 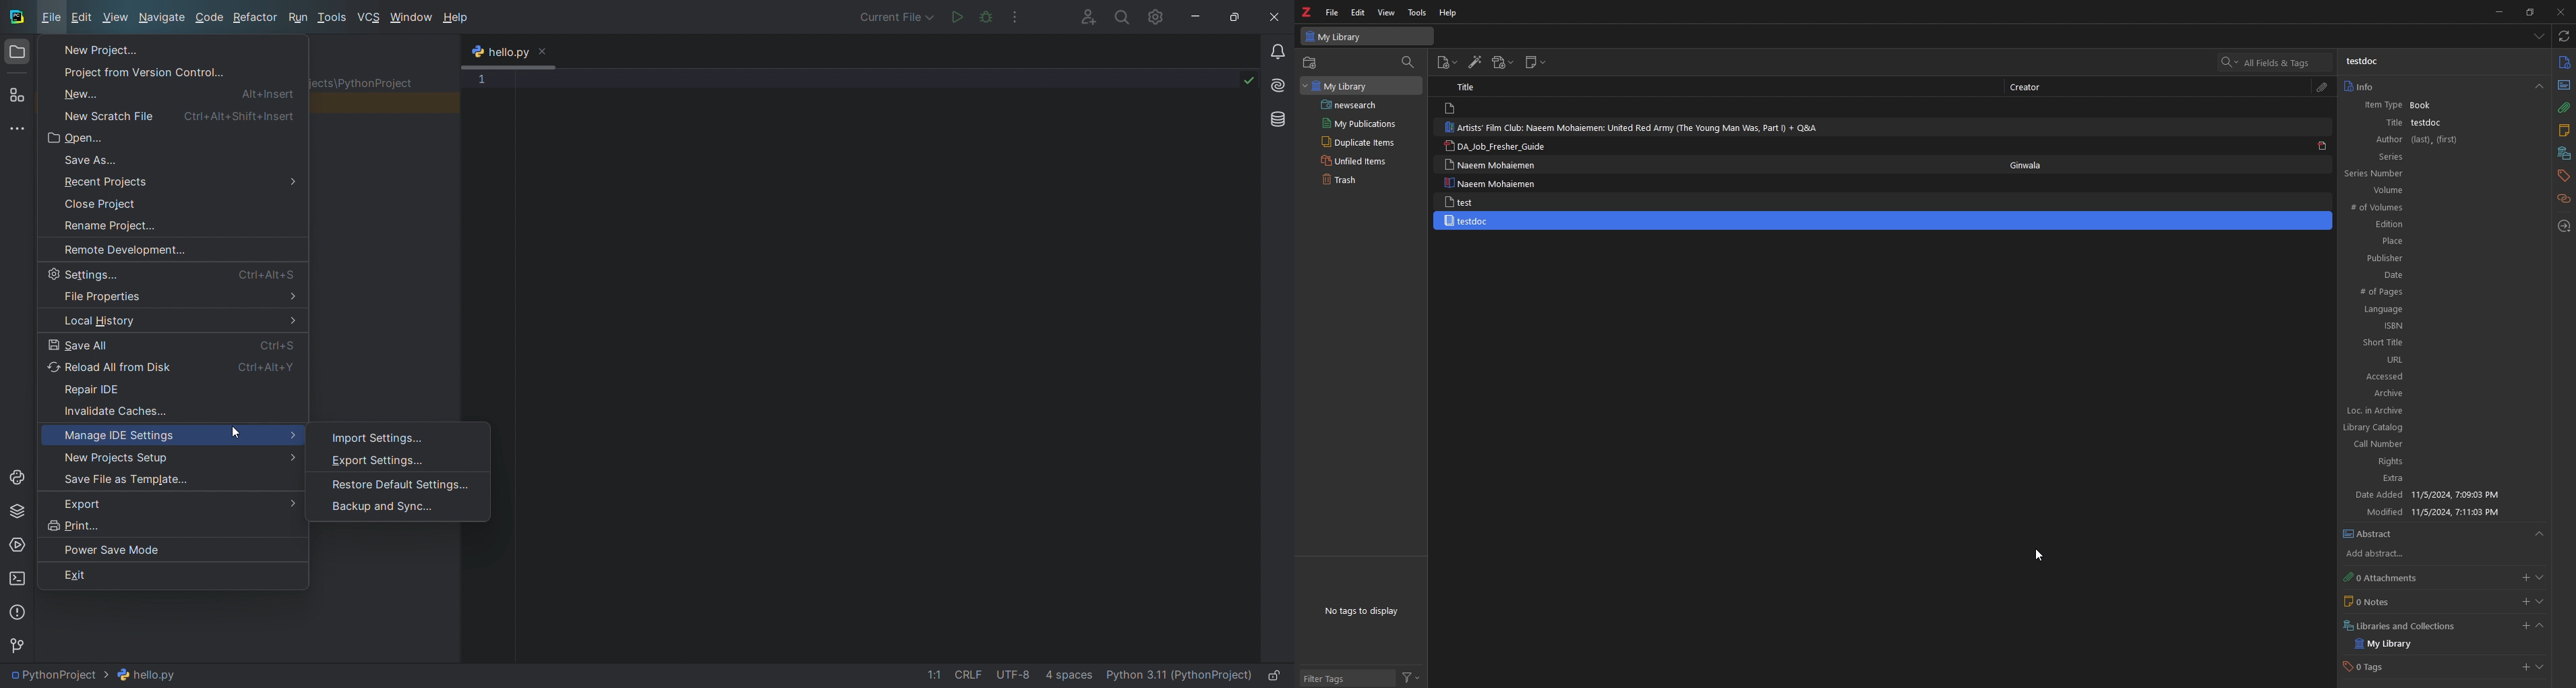 I want to click on URL, so click(x=2441, y=359).